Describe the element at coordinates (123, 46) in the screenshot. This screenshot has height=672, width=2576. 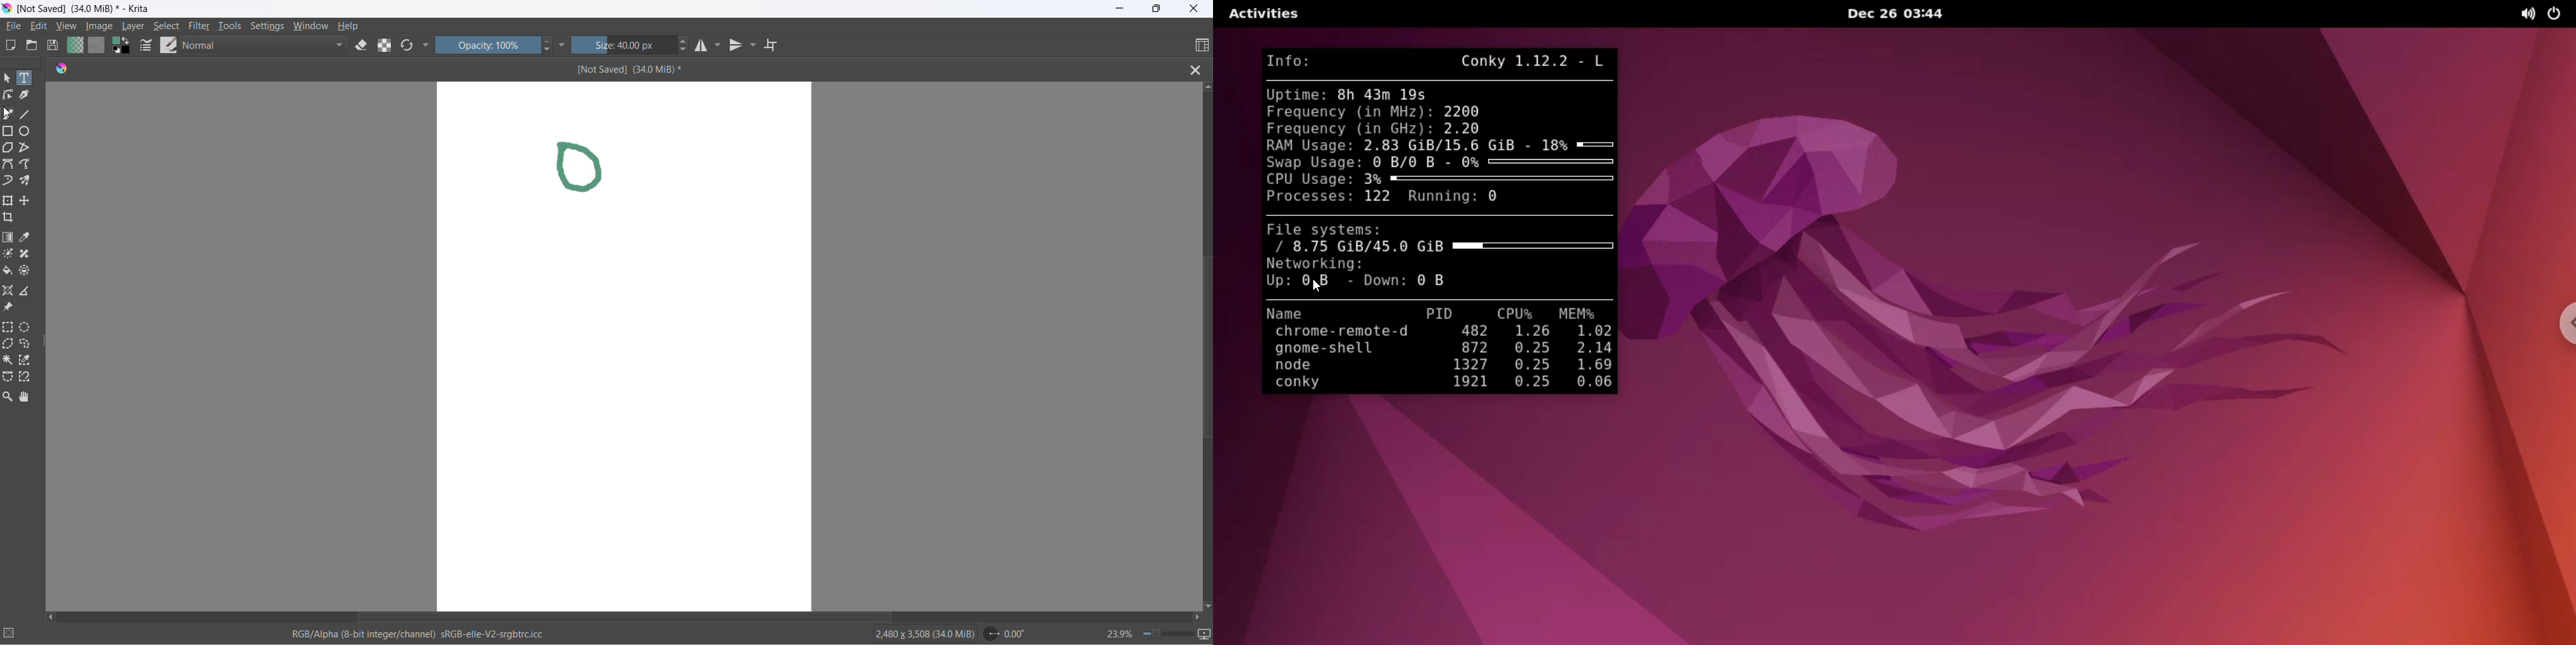
I see `swap foreground with background color` at that location.